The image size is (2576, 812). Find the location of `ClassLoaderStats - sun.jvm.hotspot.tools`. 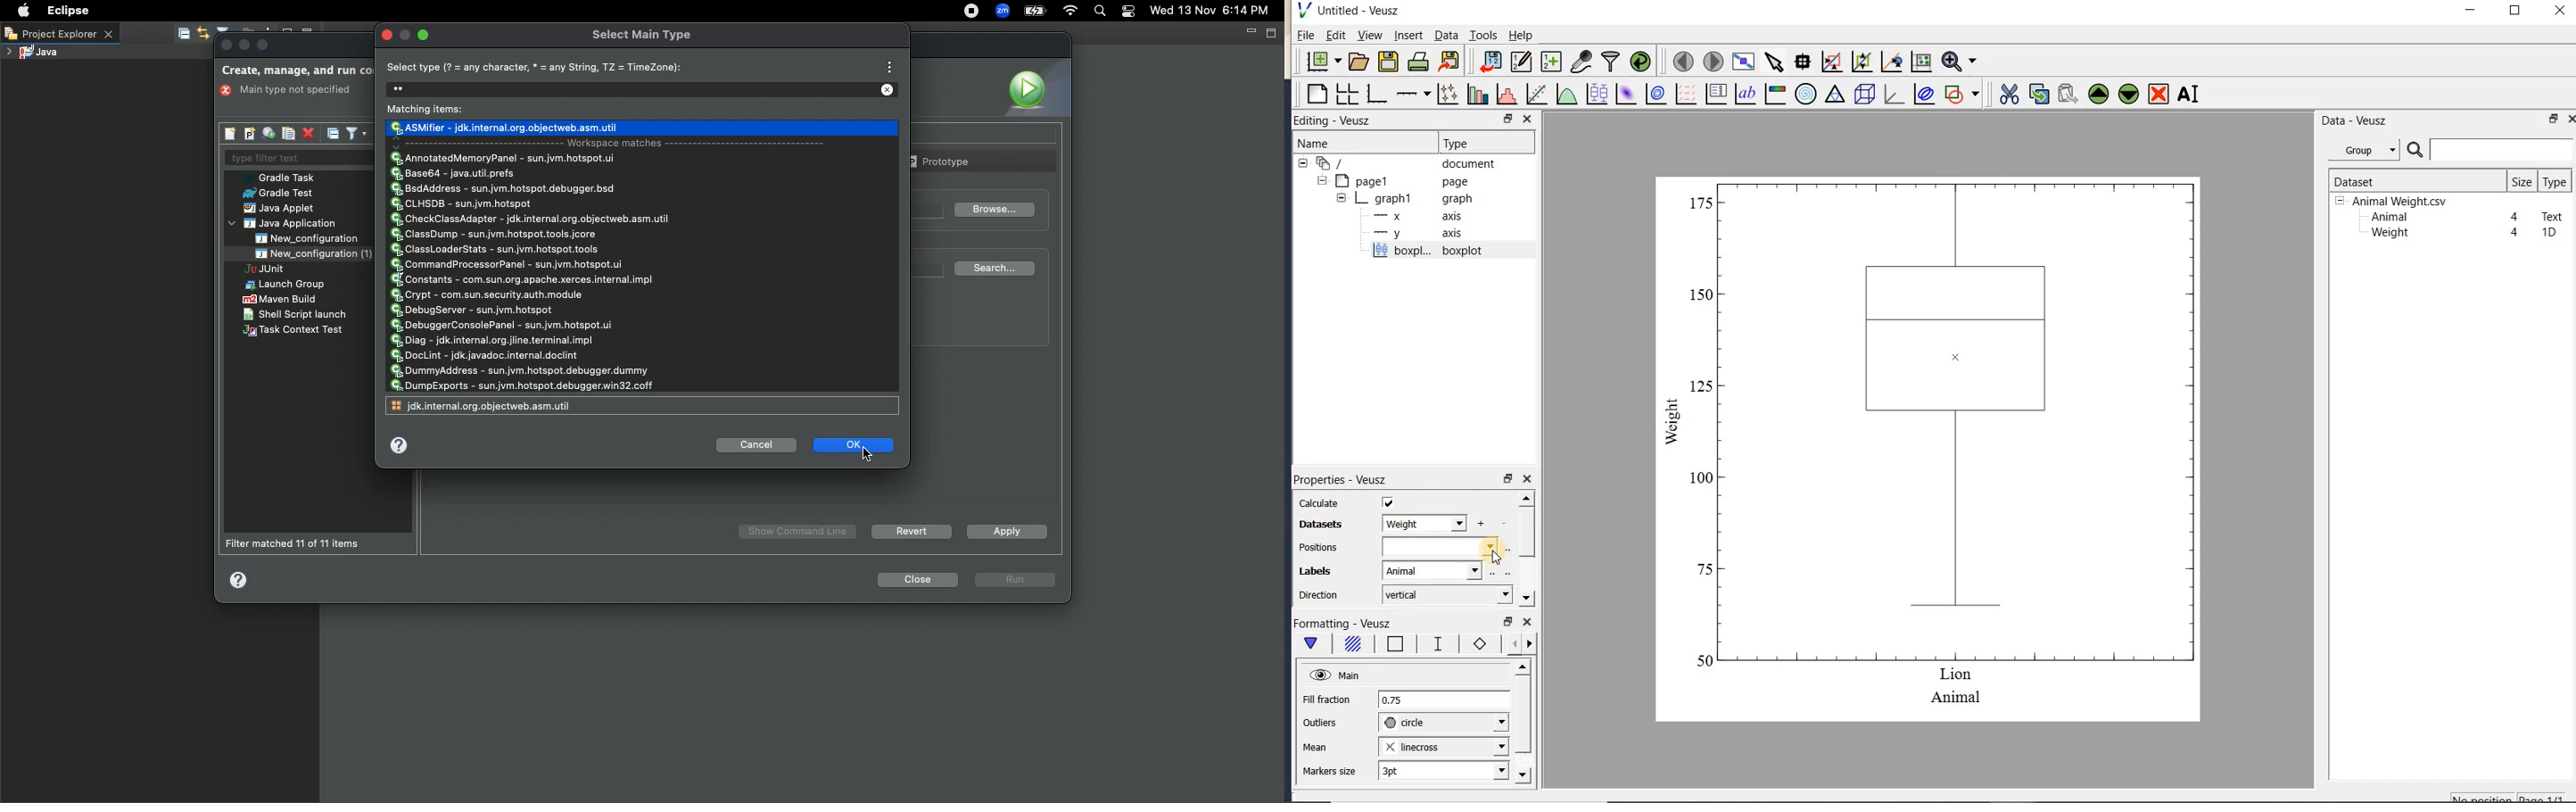

ClassLoaderStats - sun.jvm.hotspot.tools is located at coordinates (497, 249).